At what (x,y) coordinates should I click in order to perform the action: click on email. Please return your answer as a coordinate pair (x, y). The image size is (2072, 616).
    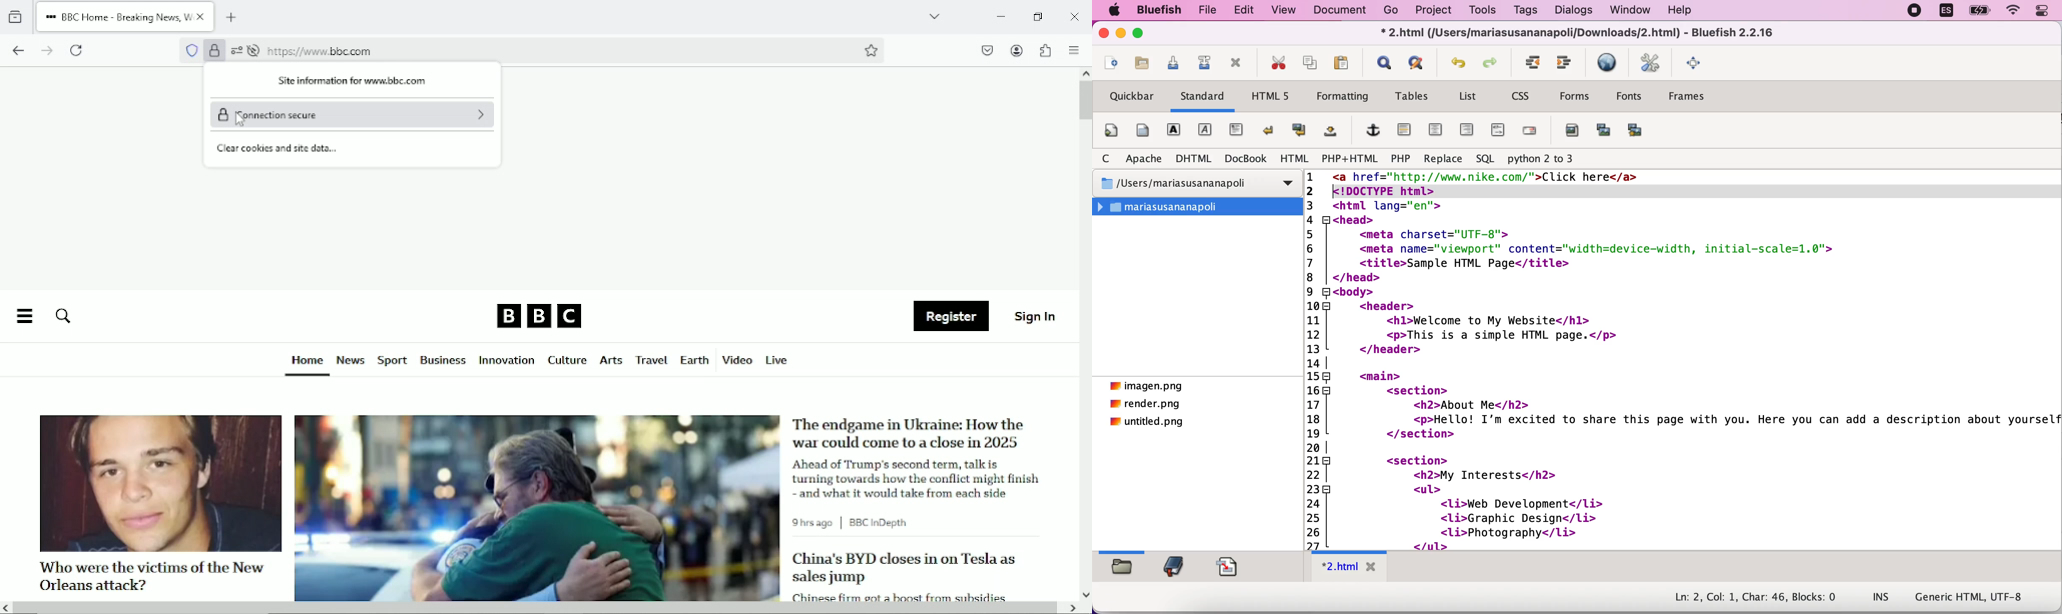
    Looking at the image, I should click on (1532, 135).